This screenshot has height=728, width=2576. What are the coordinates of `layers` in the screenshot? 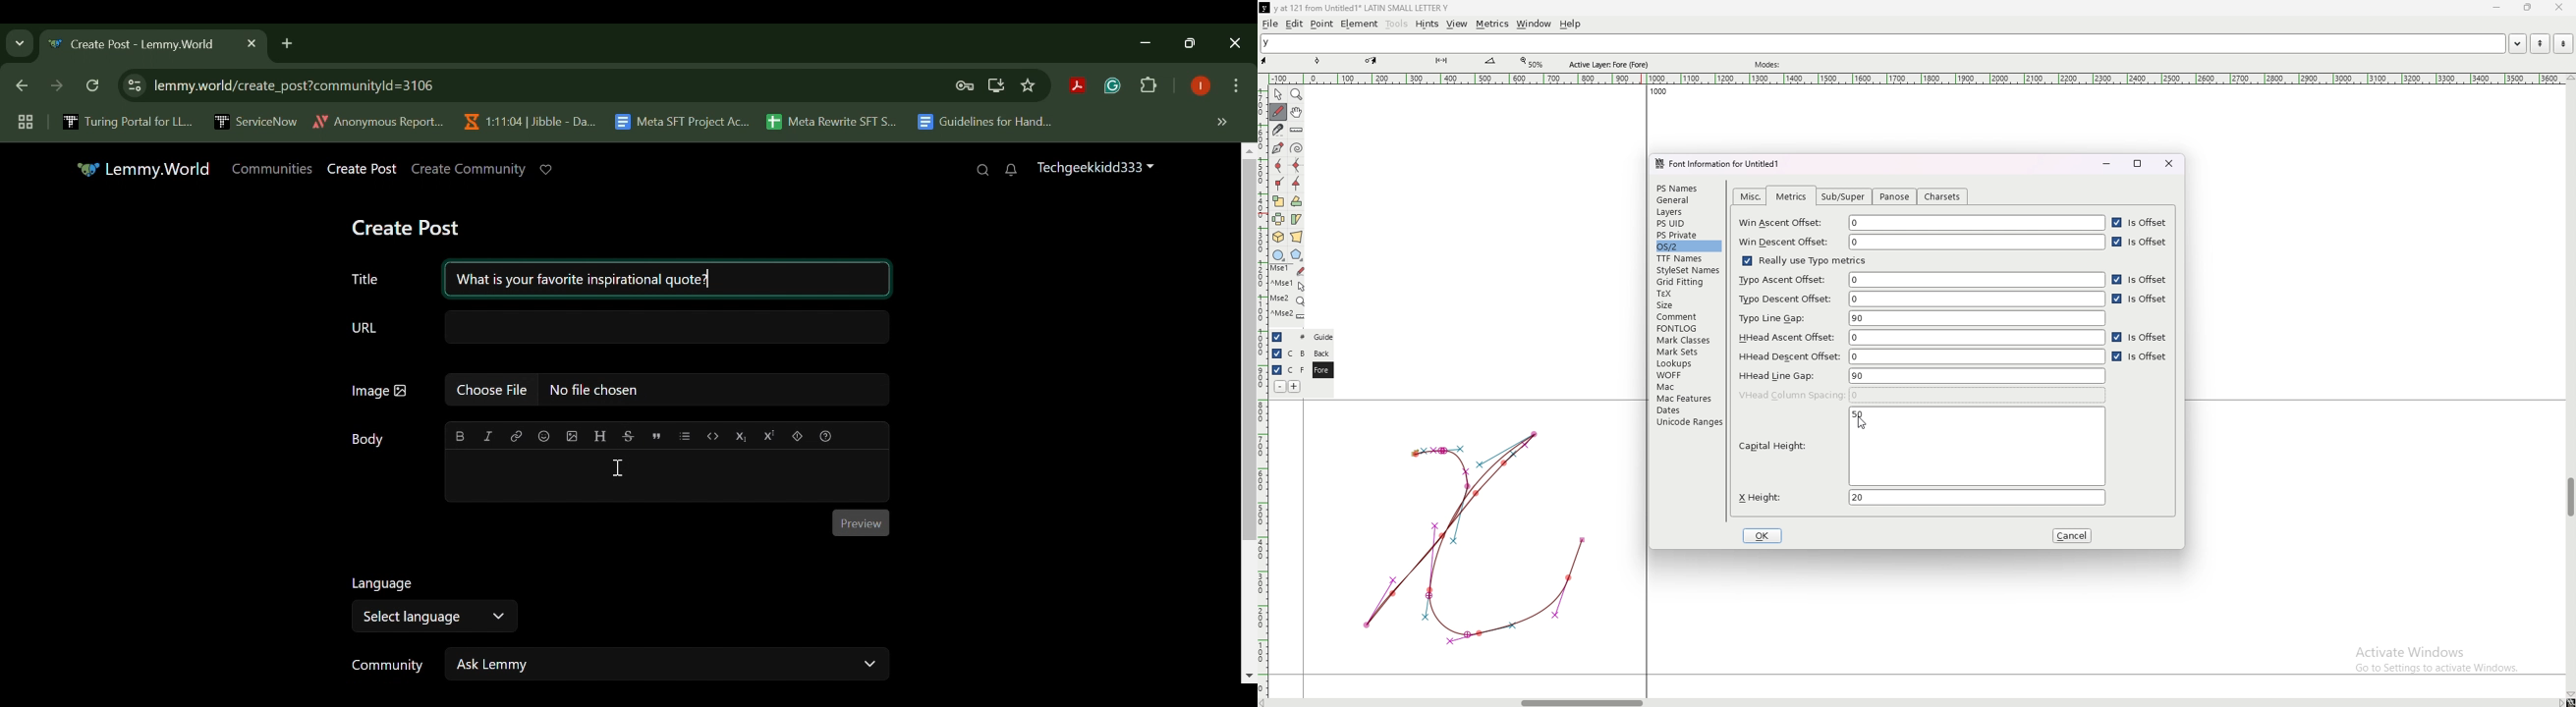 It's located at (1687, 212).